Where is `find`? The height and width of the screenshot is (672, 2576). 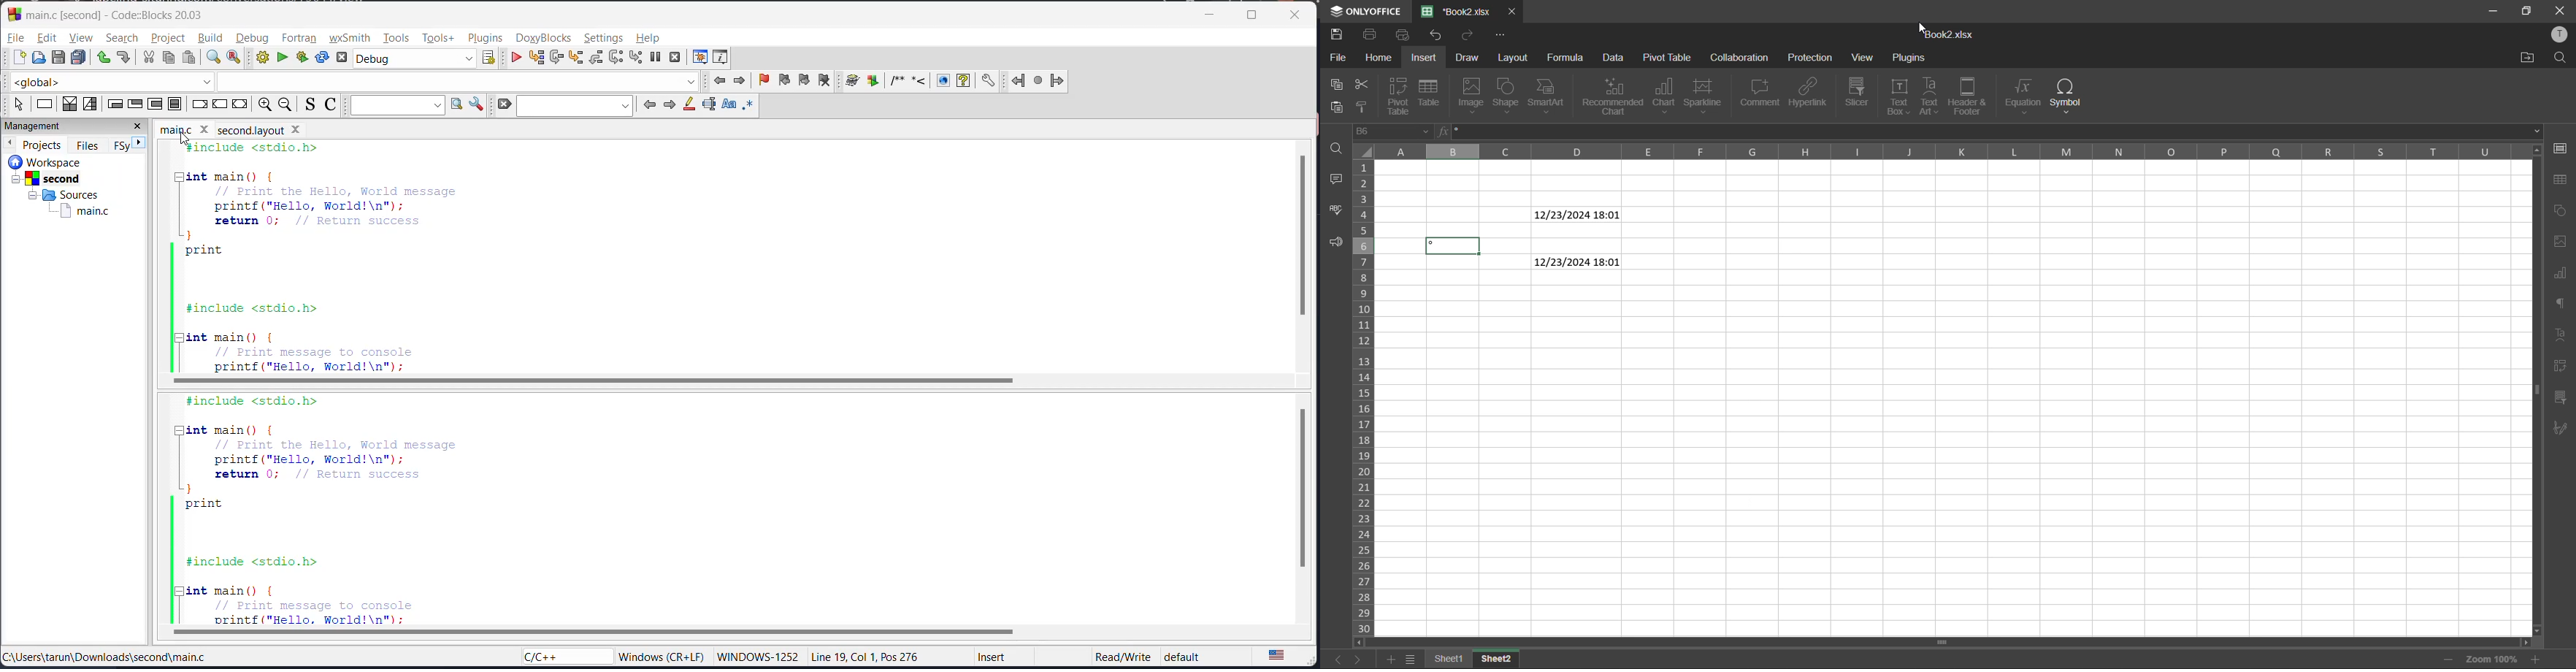 find is located at coordinates (1337, 147).